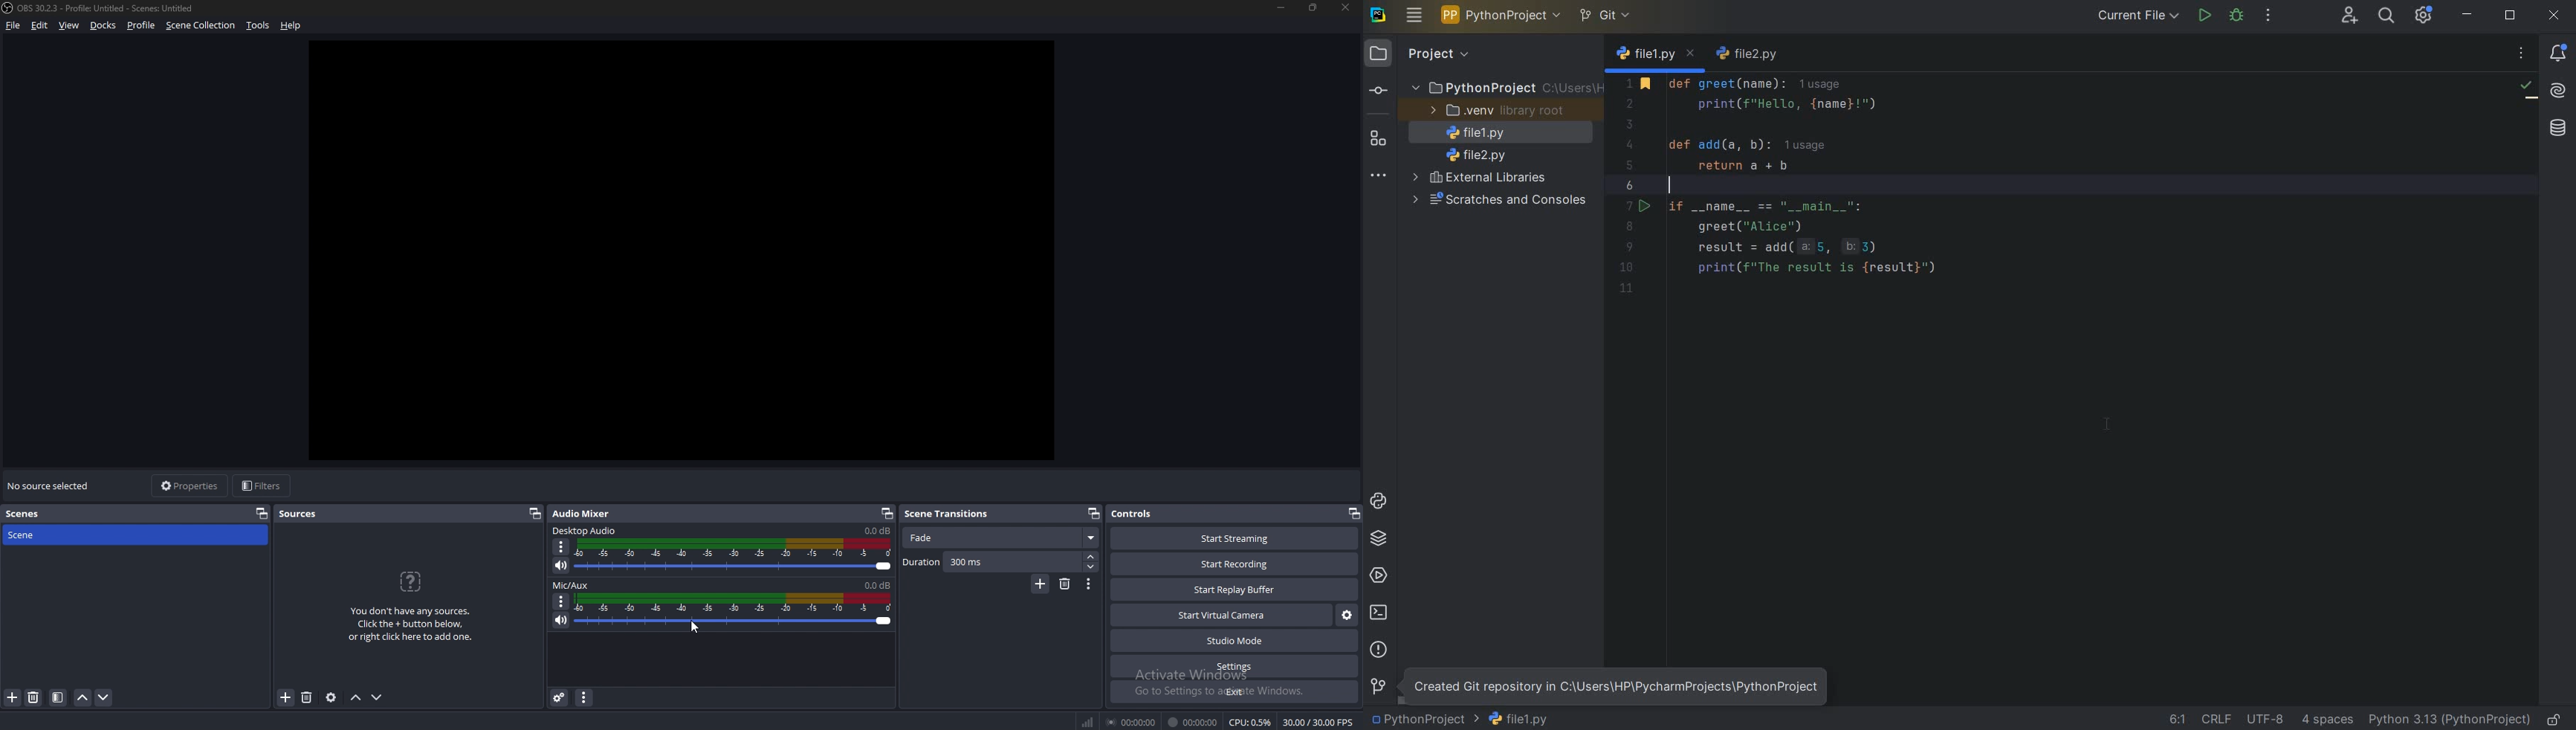  I want to click on remove source, so click(307, 697).